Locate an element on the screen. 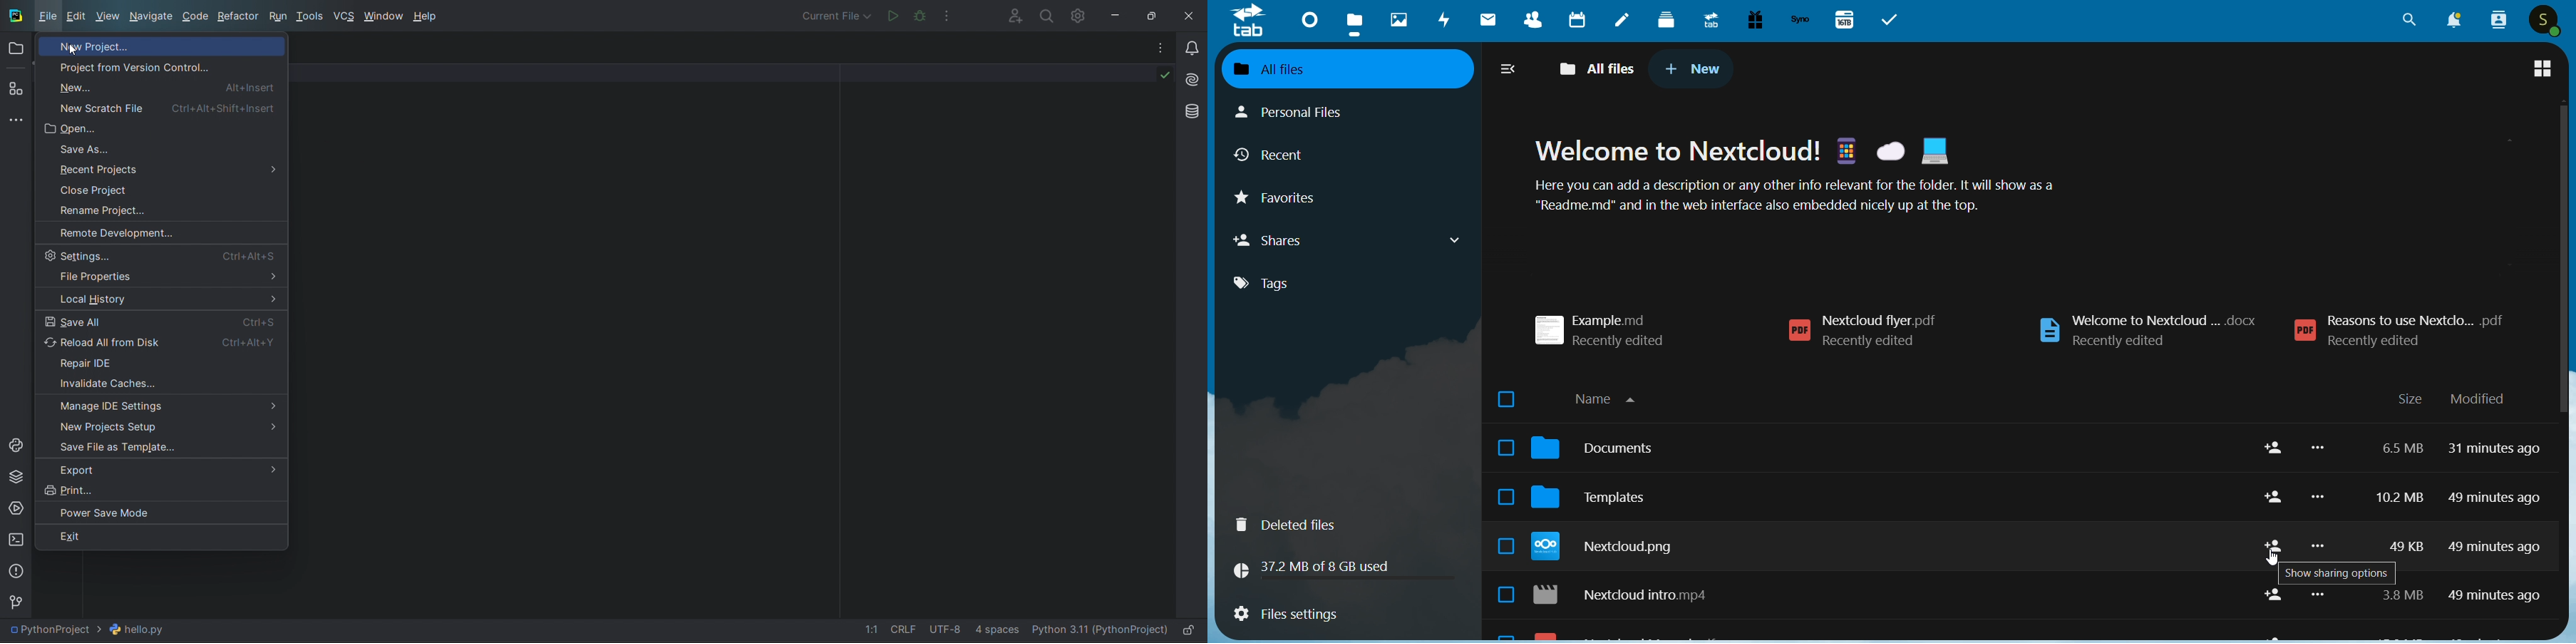 Image resolution: width=2576 pixels, height=644 pixels. dashboard is located at coordinates (1307, 19).